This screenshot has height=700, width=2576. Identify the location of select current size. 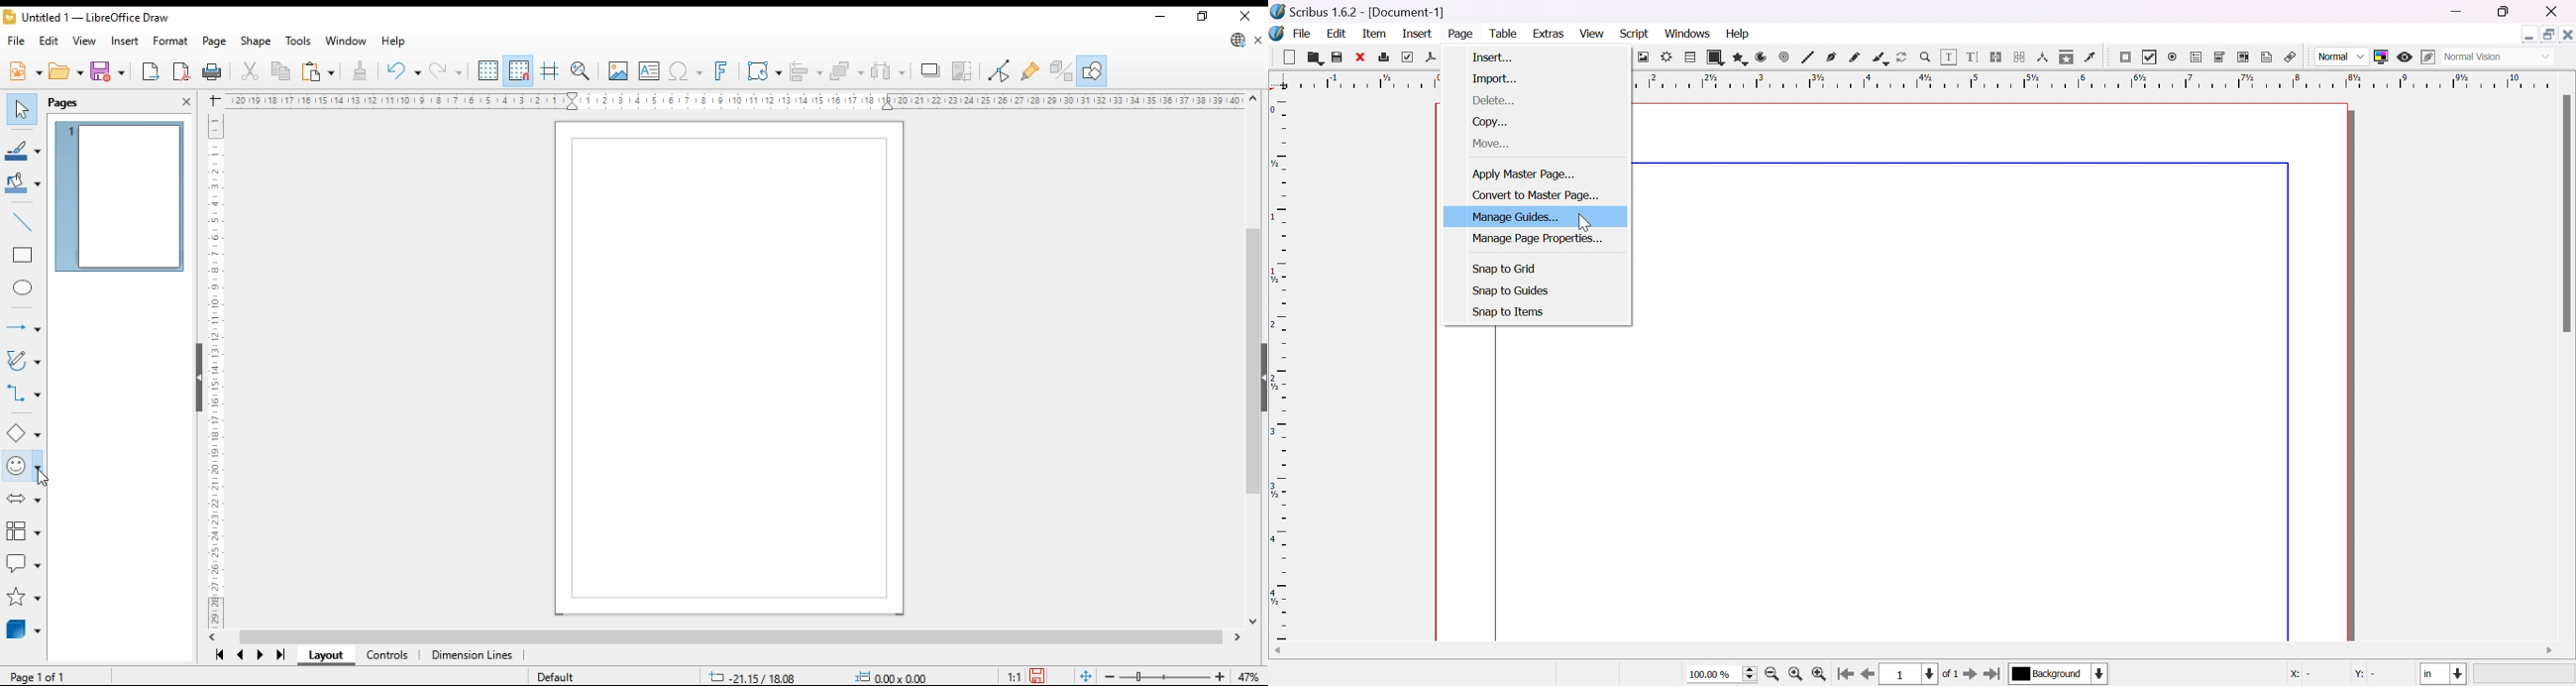
(1721, 672).